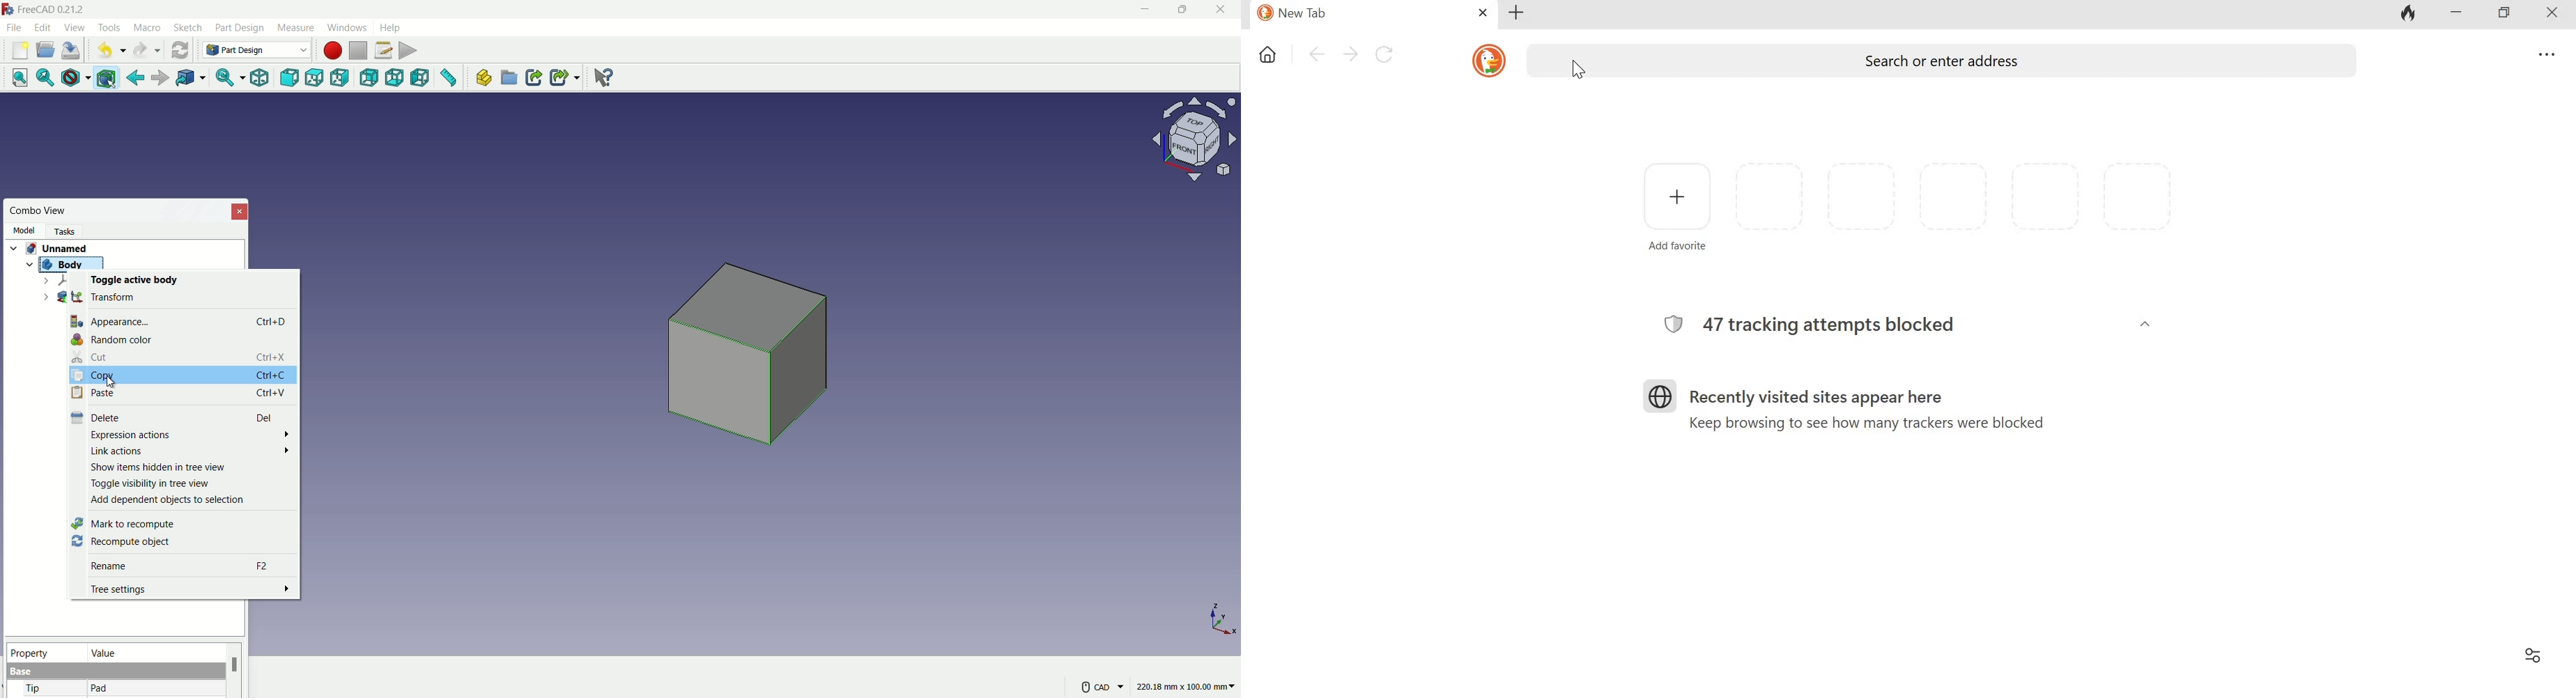 The height and width of the screenshot is (700, 2576). I want to click on sync view, so click(224, 79).